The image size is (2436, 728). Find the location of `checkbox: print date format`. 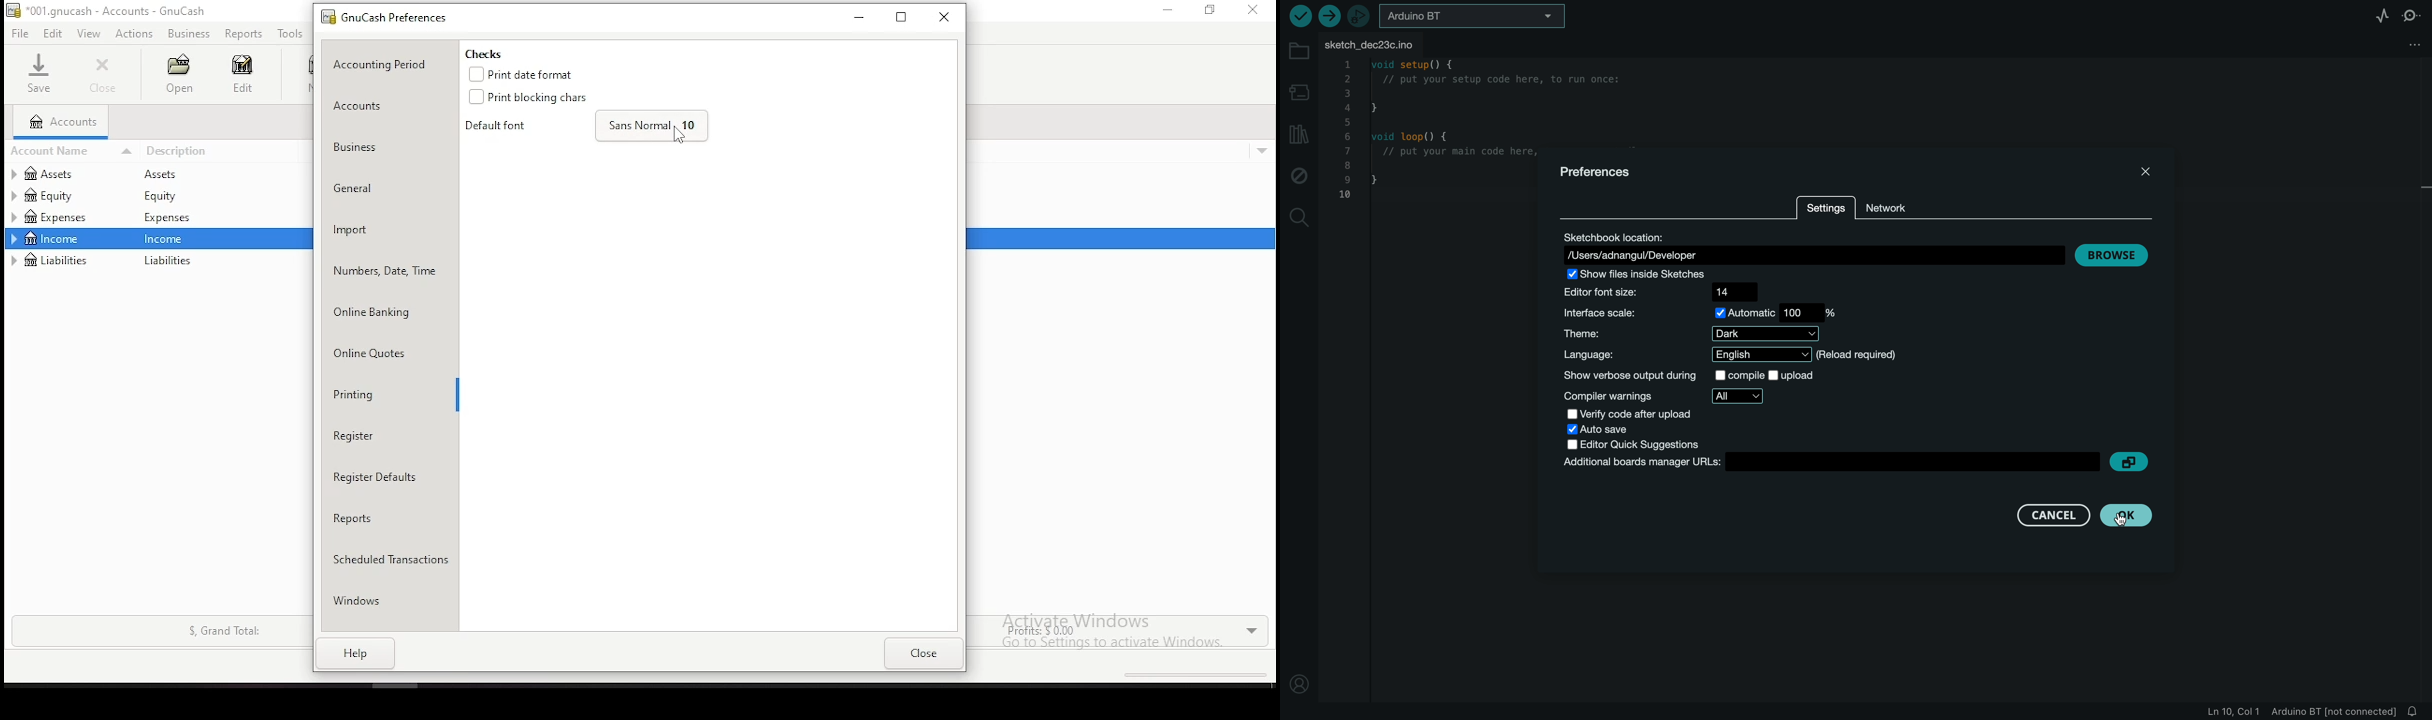

checkbox: print date format is located at coordinates (528, 73).